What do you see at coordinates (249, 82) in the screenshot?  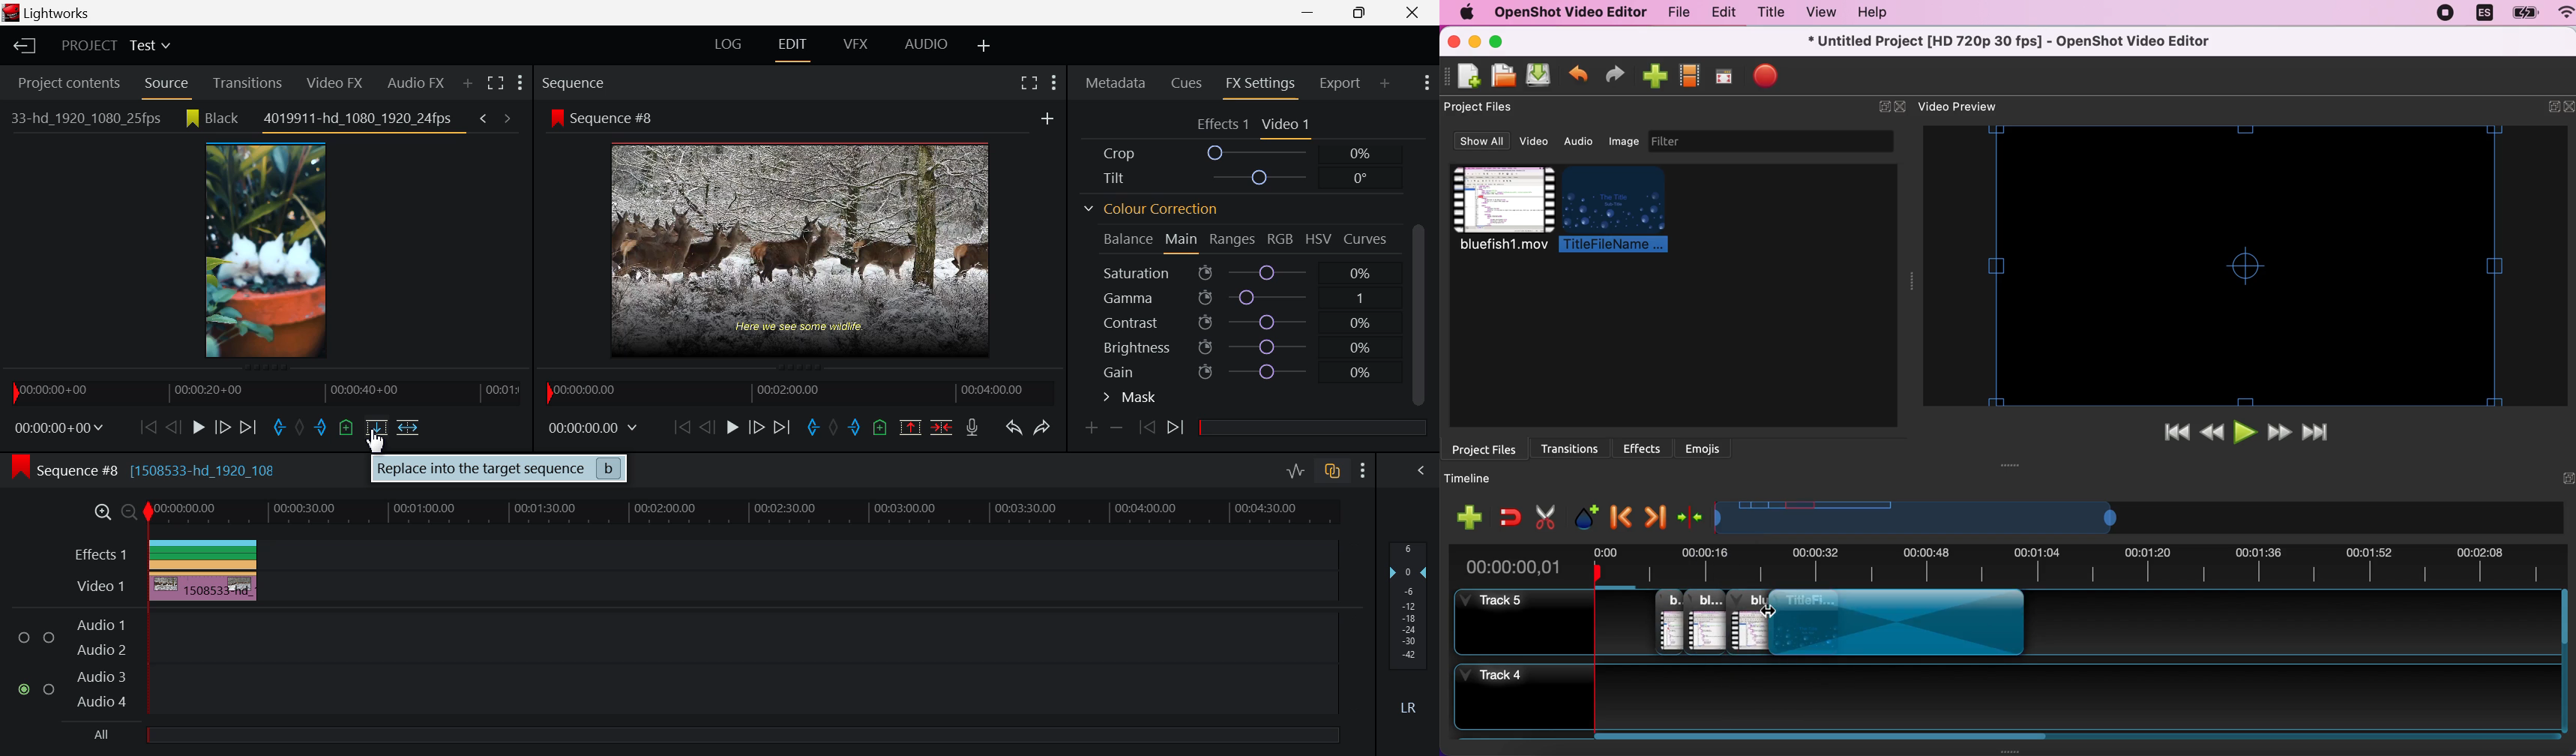 I see `Transitions` at bounding box center [249, 82].